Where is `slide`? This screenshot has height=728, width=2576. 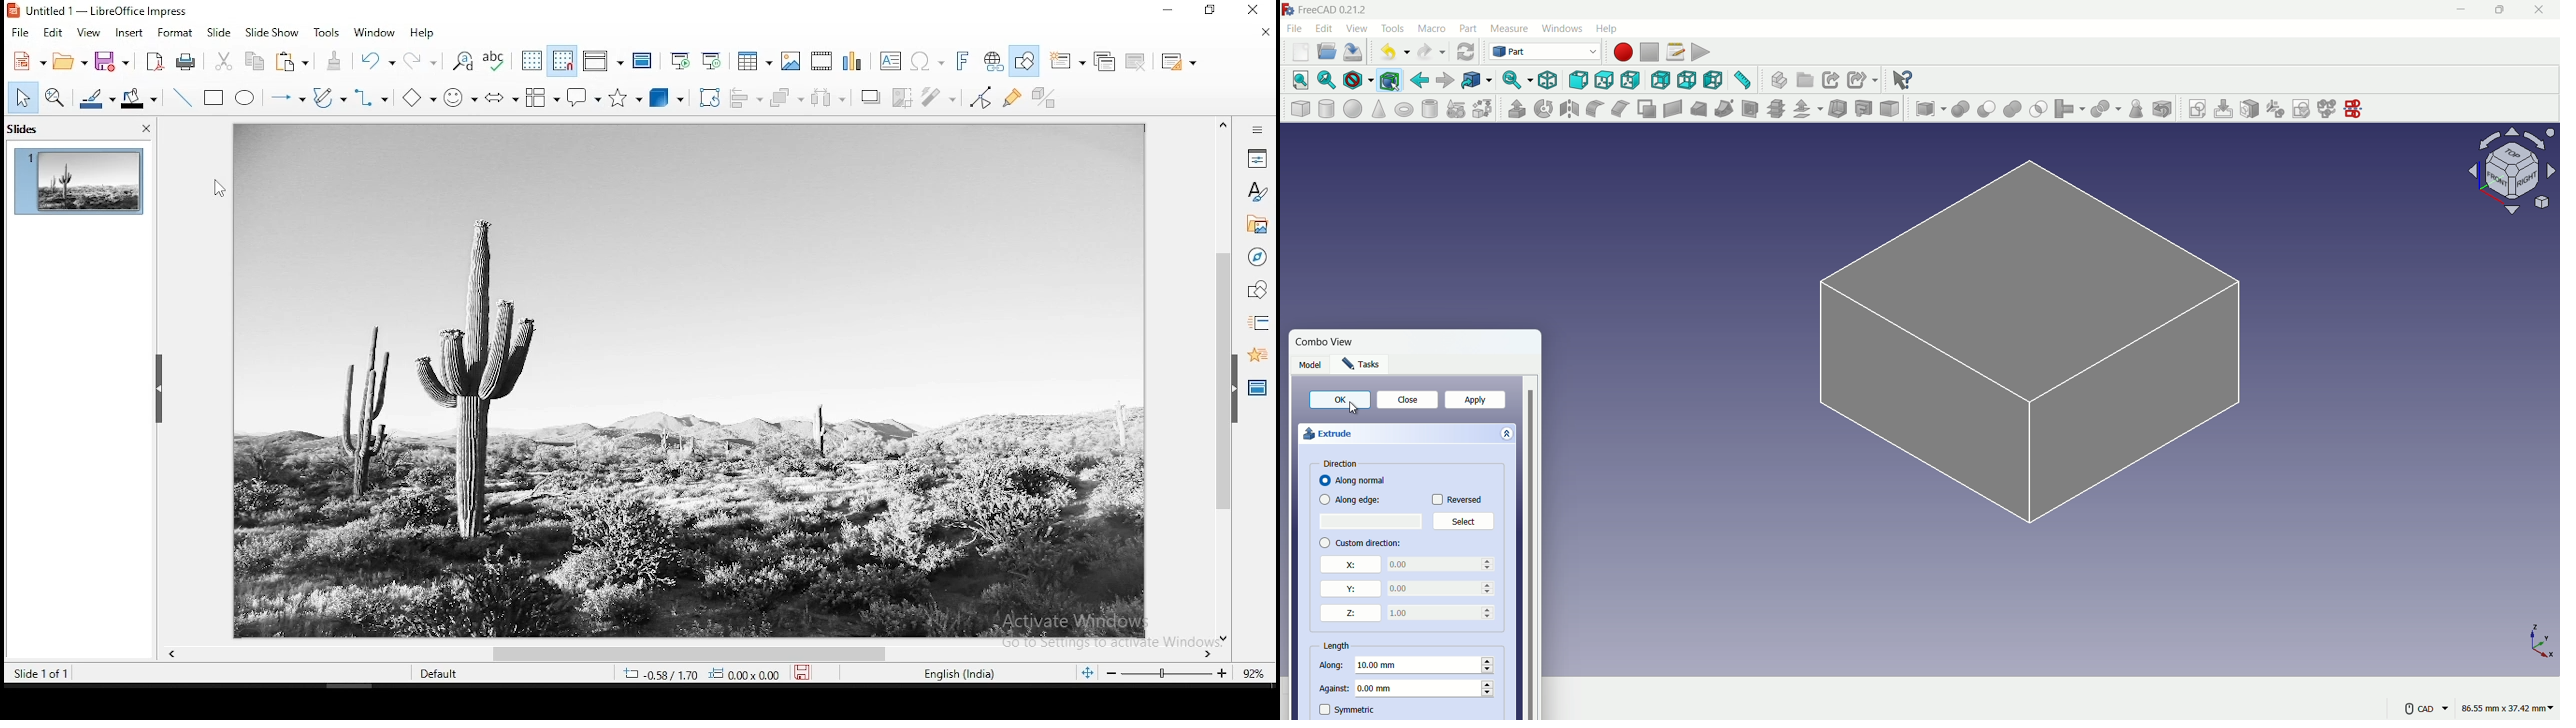 slide is located at coordinates (78, 181).